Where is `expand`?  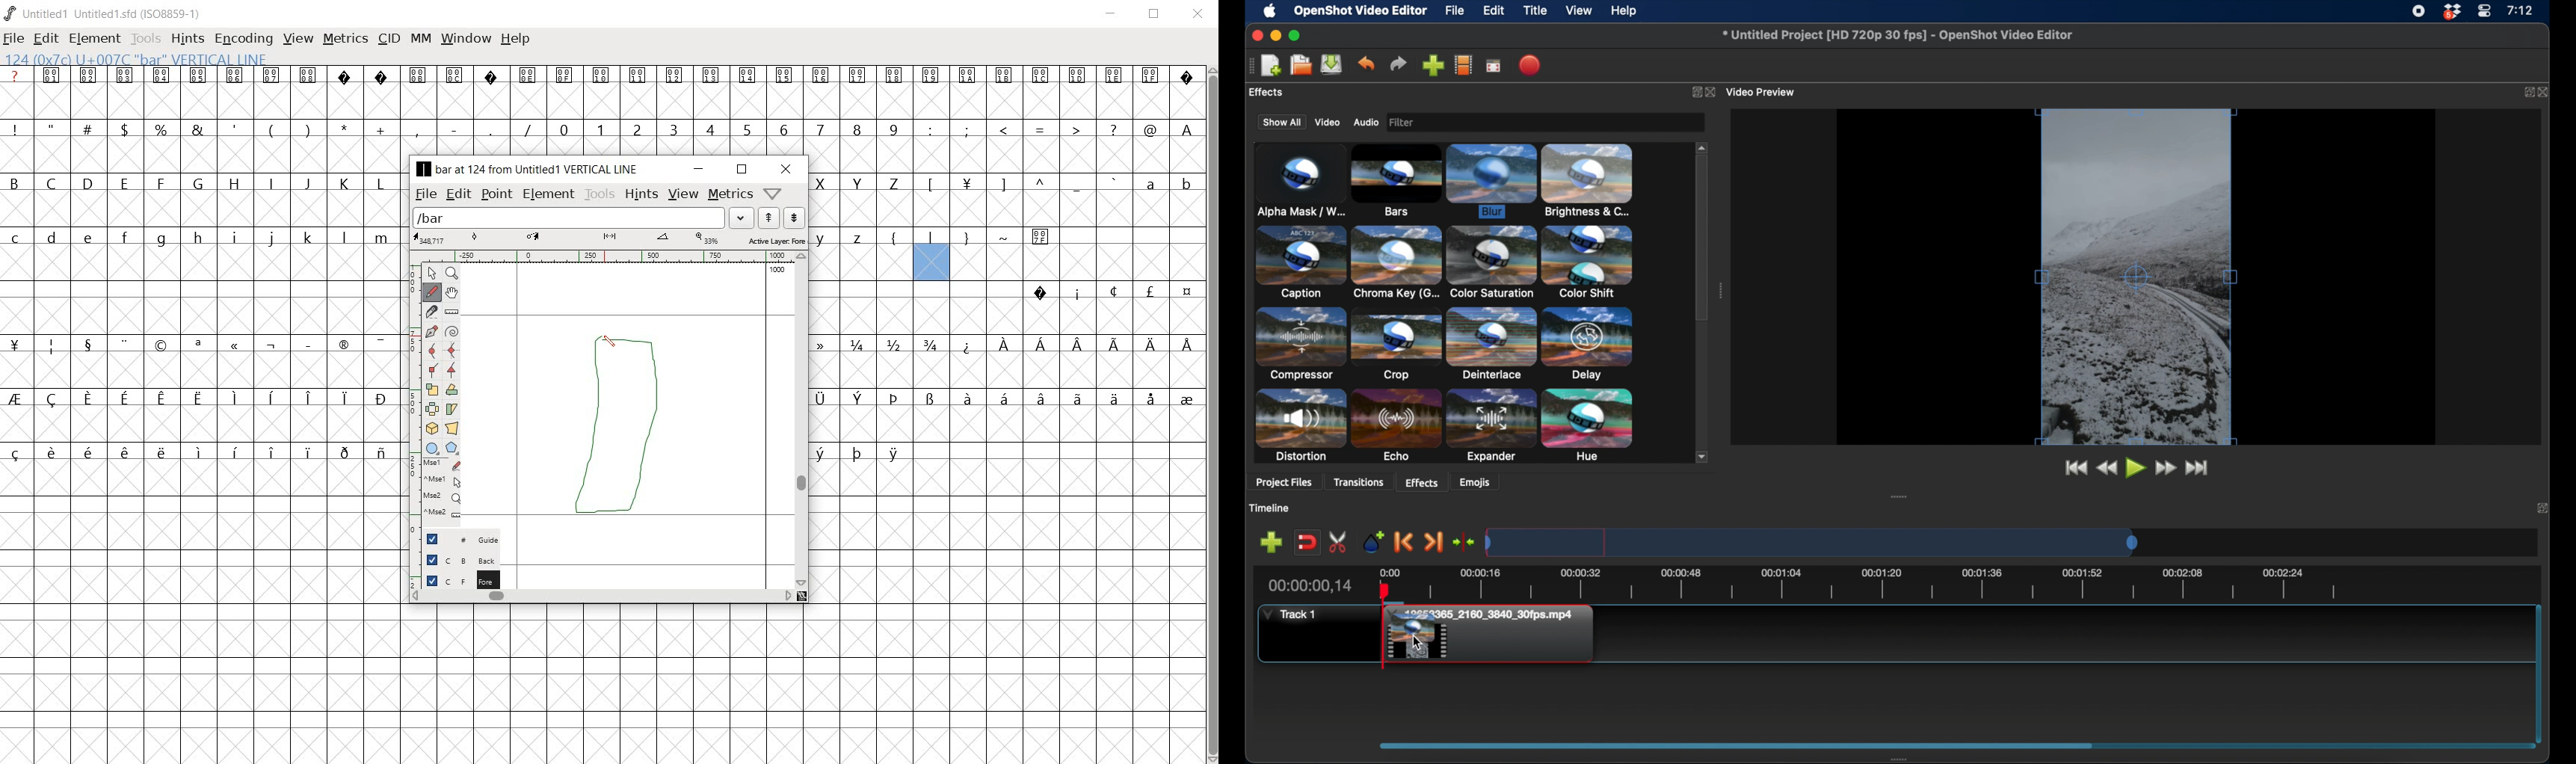
expand is located at coordinates (2543, 507).